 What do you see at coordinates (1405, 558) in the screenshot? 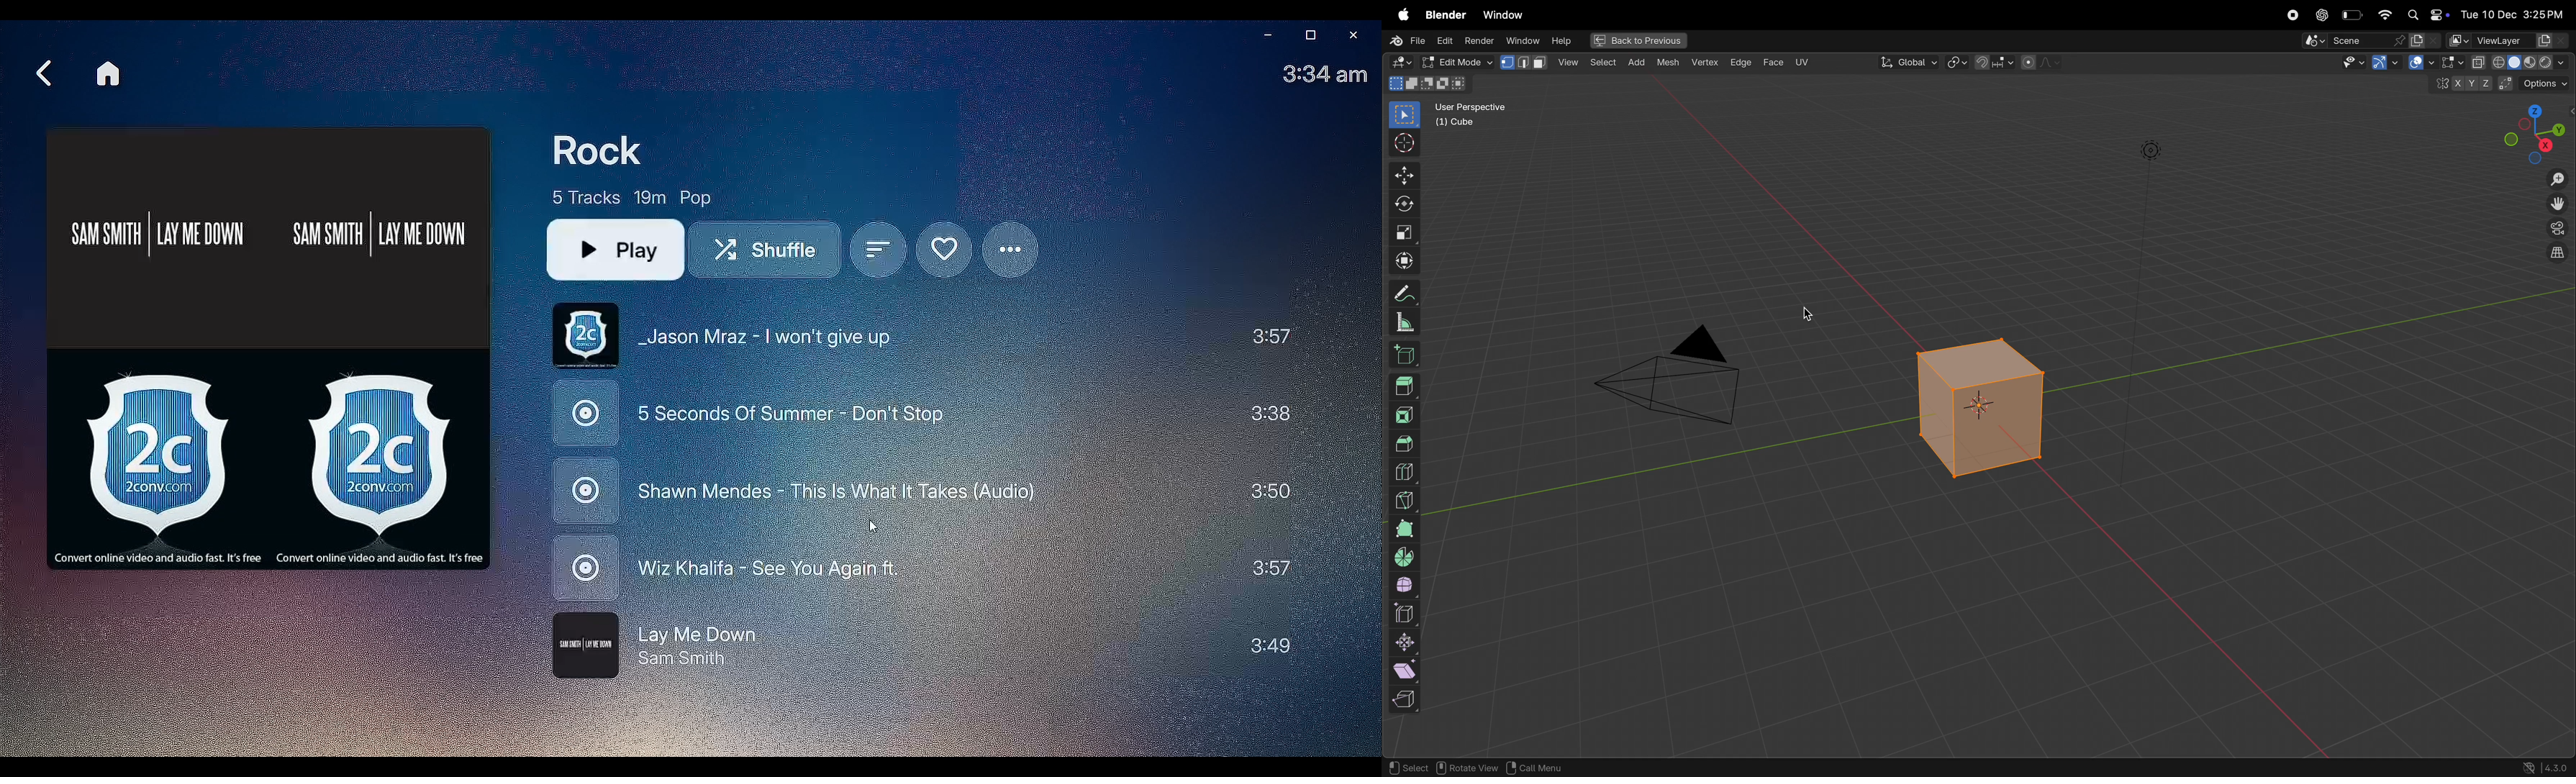
I see `spin` at bounding box center [1405, 558].